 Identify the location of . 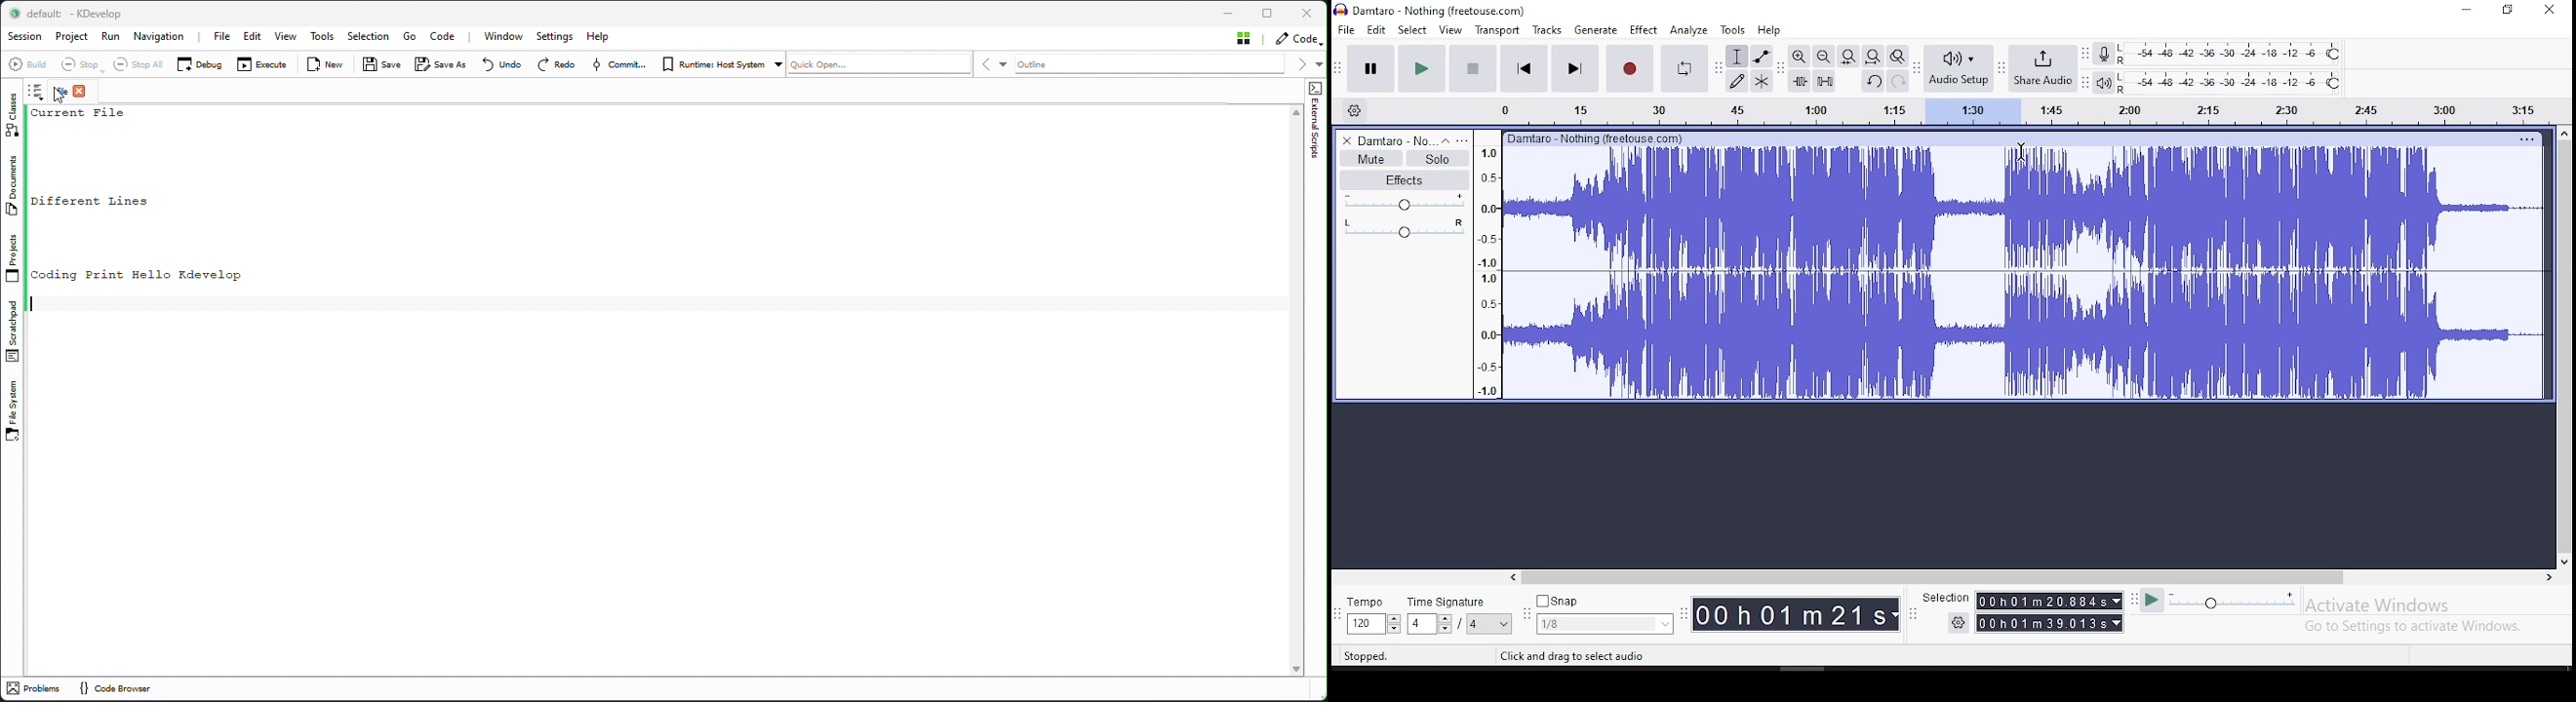
(2084, 81).